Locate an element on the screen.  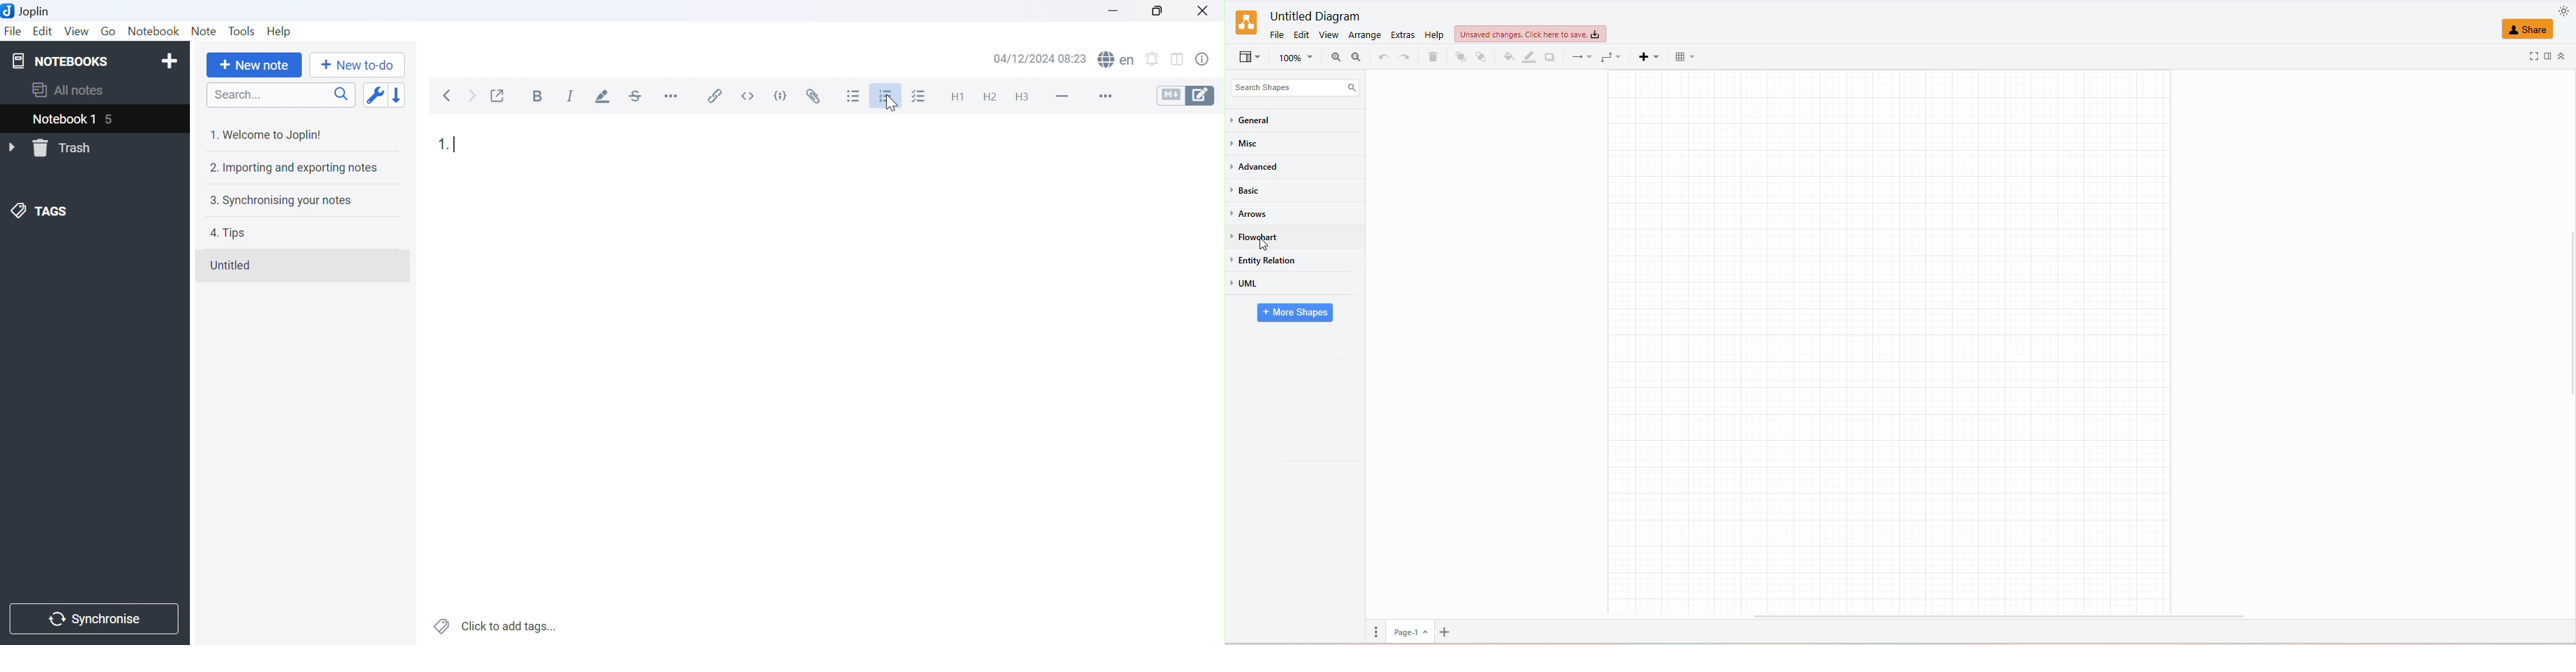
LOGO is located at coordinates (1250, 20).